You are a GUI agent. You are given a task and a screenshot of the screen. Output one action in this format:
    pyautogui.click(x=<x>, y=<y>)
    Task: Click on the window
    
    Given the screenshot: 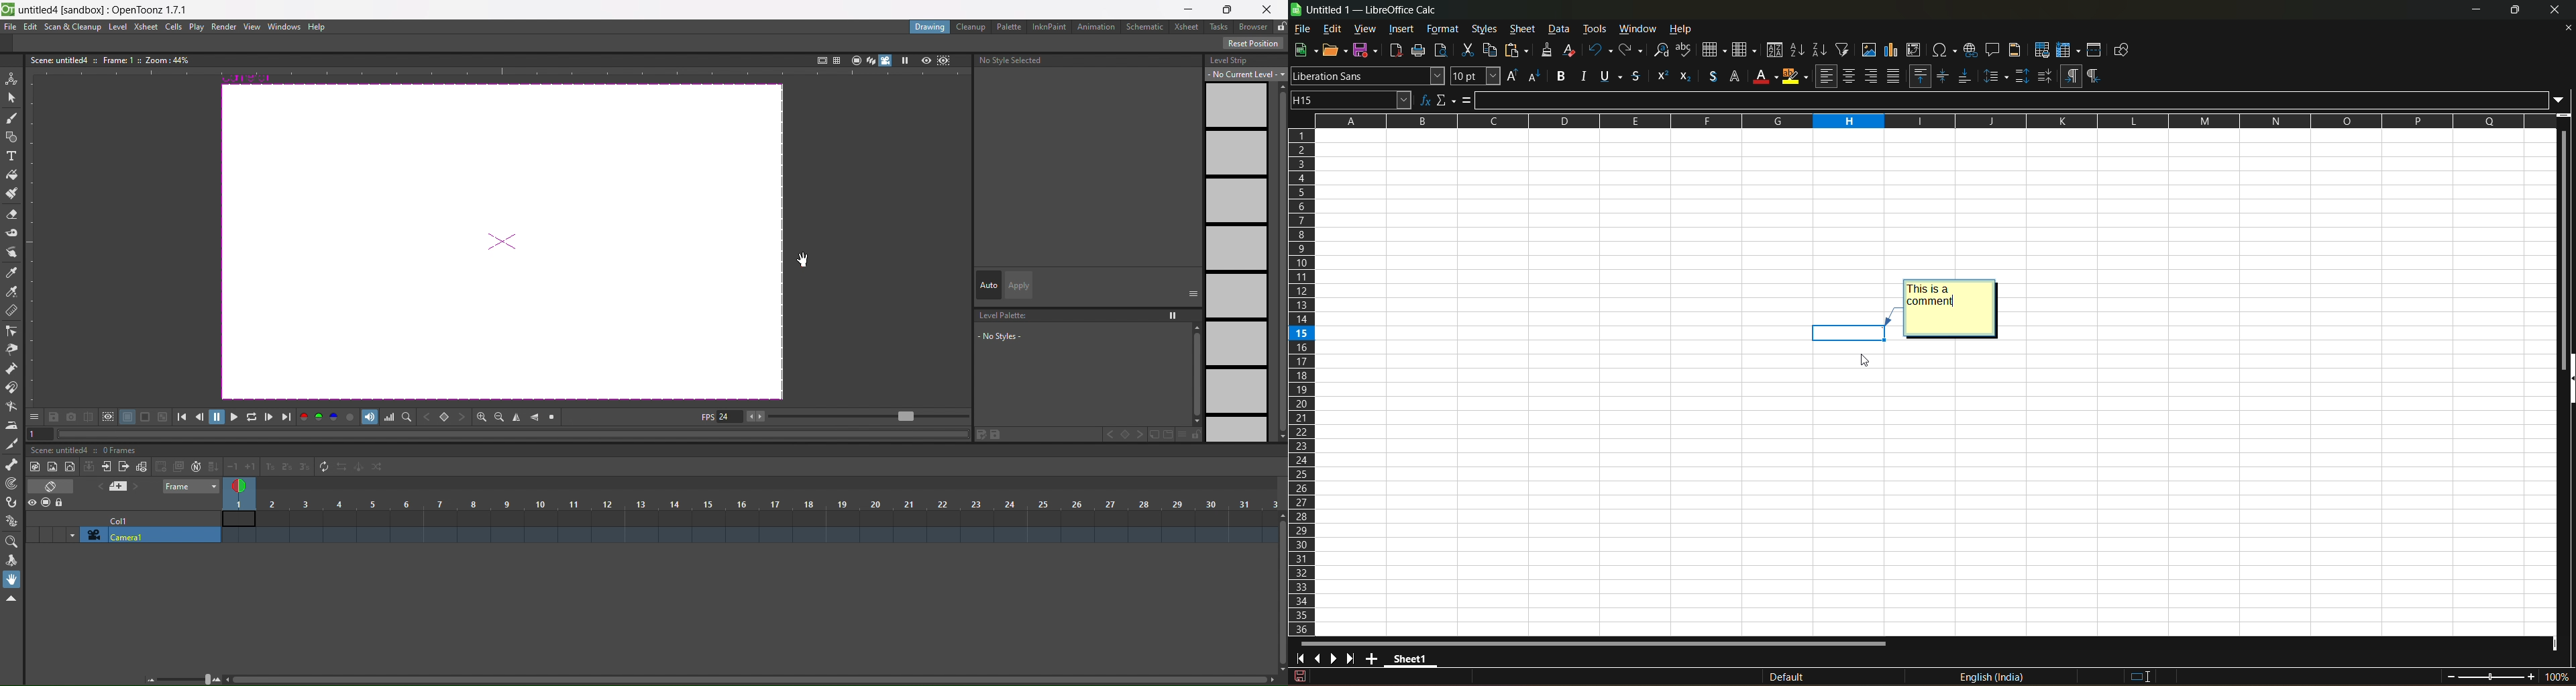 What is the action you would take?
    pyautogui.click(x=1639, y=30)
    